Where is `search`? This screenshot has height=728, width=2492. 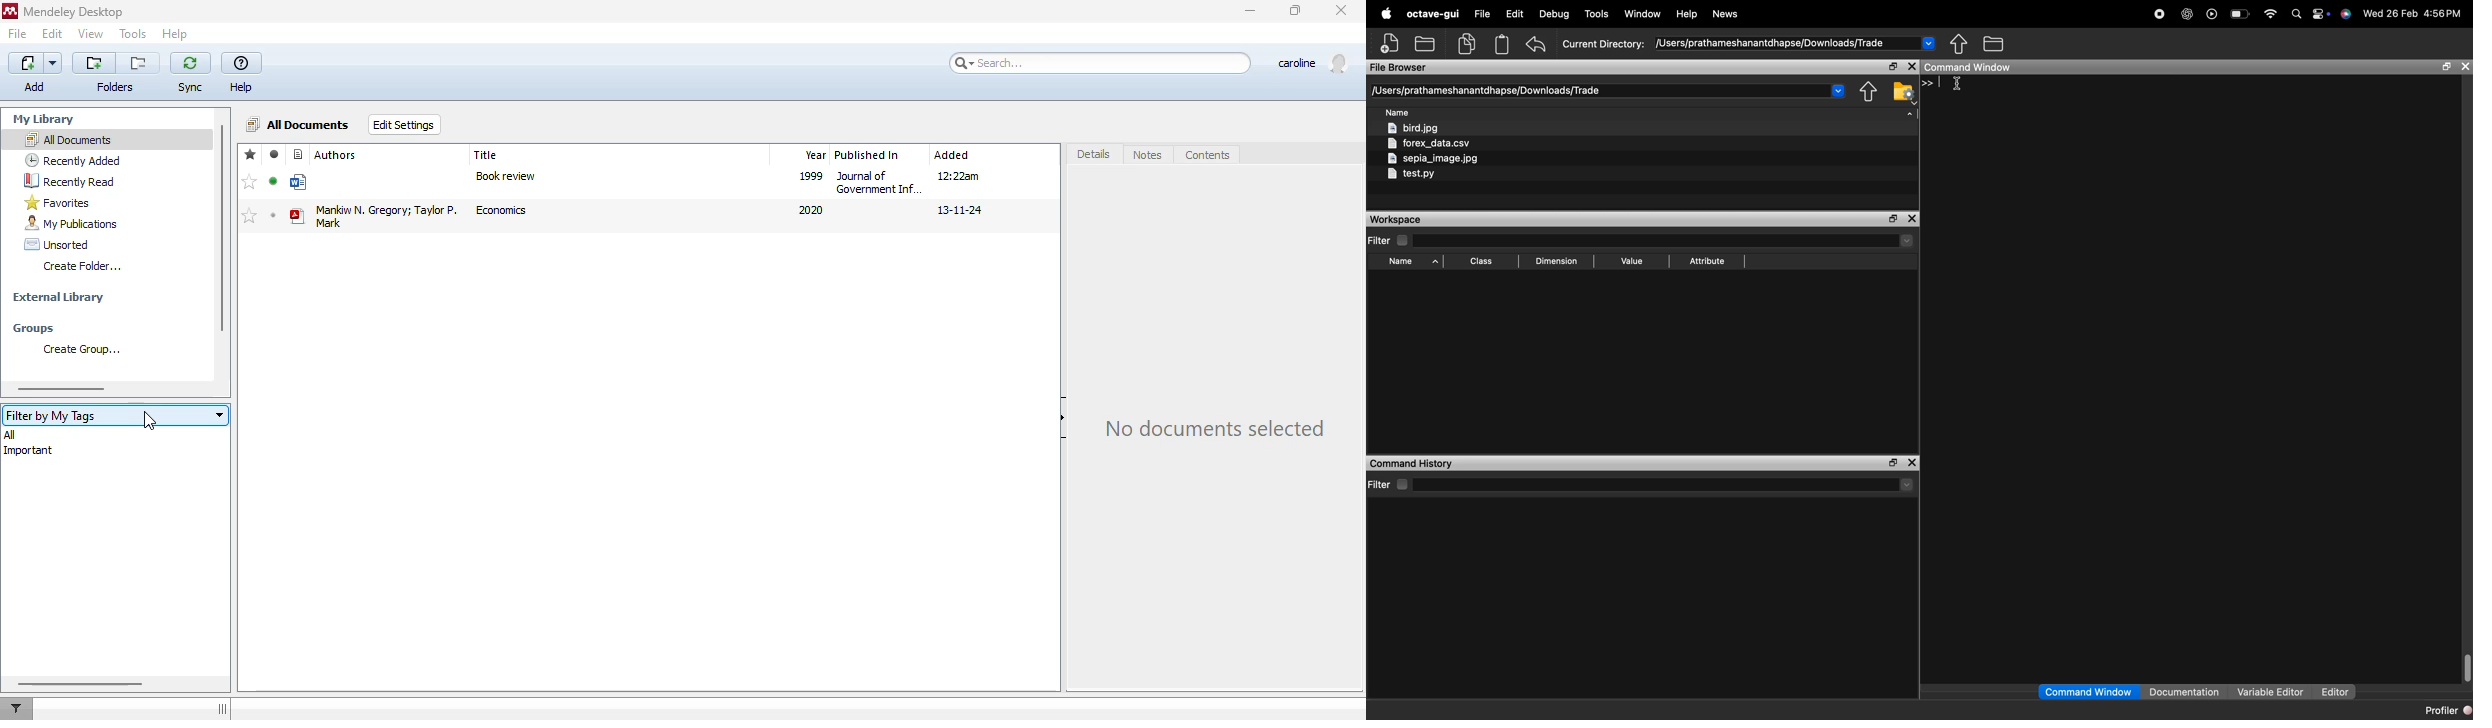 search is located at coordinates (1099, 64).